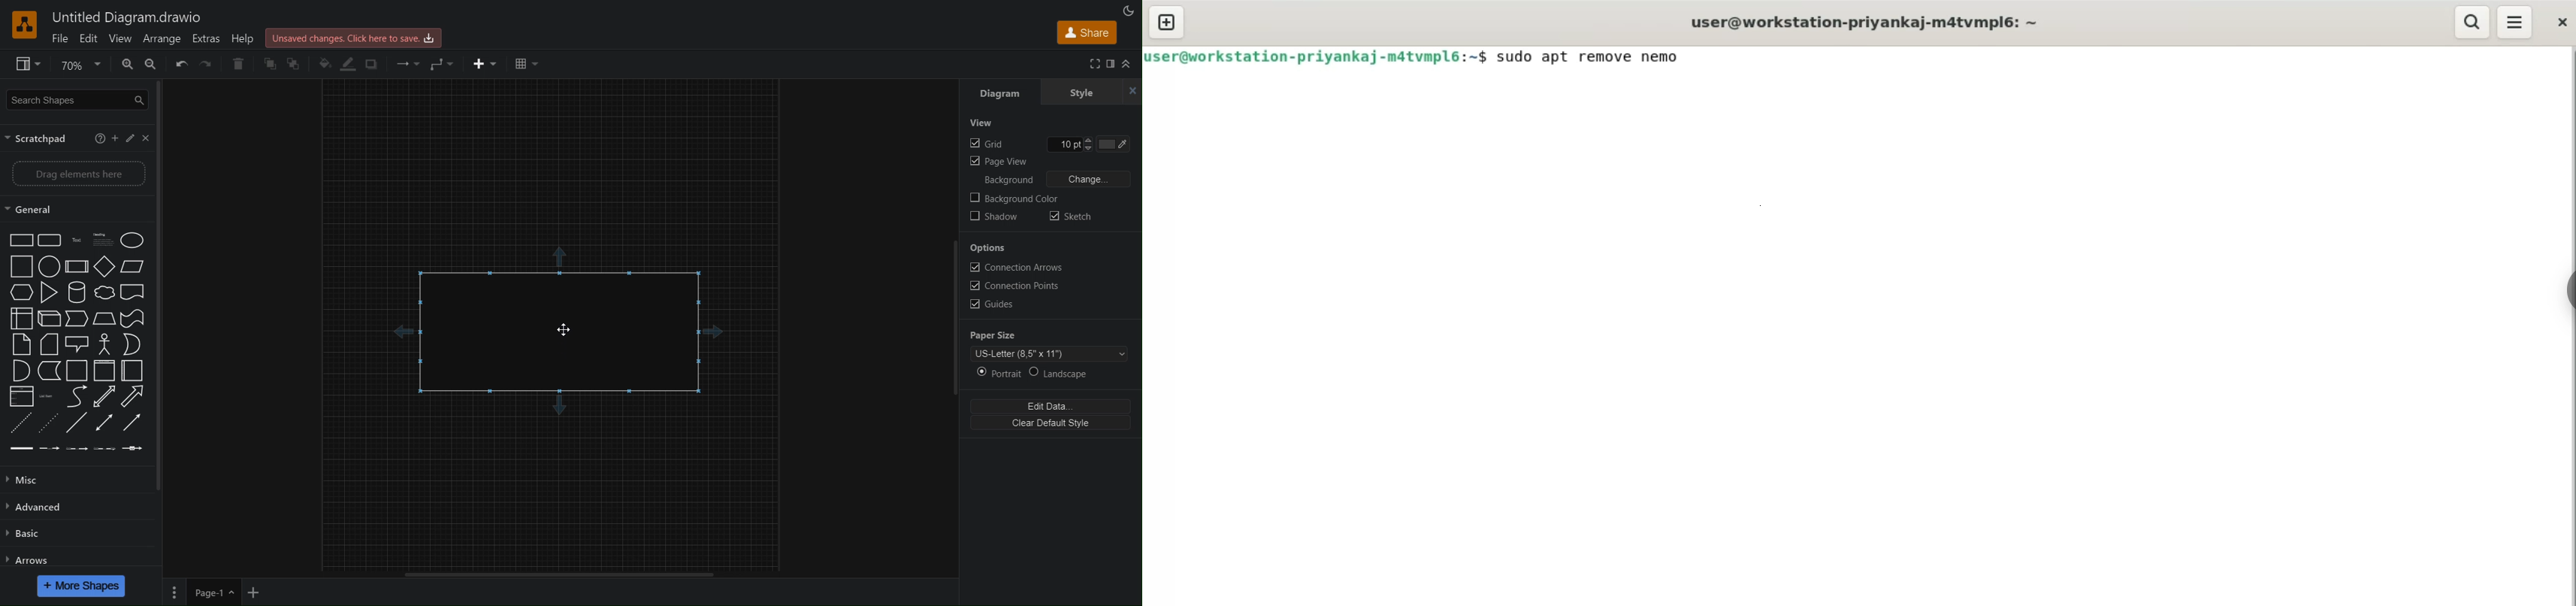 The width and height of the screenshot is (2576, 616). Describe the element at coordinates (213, 593) in the screenshot. I see `Page 1` at that location.